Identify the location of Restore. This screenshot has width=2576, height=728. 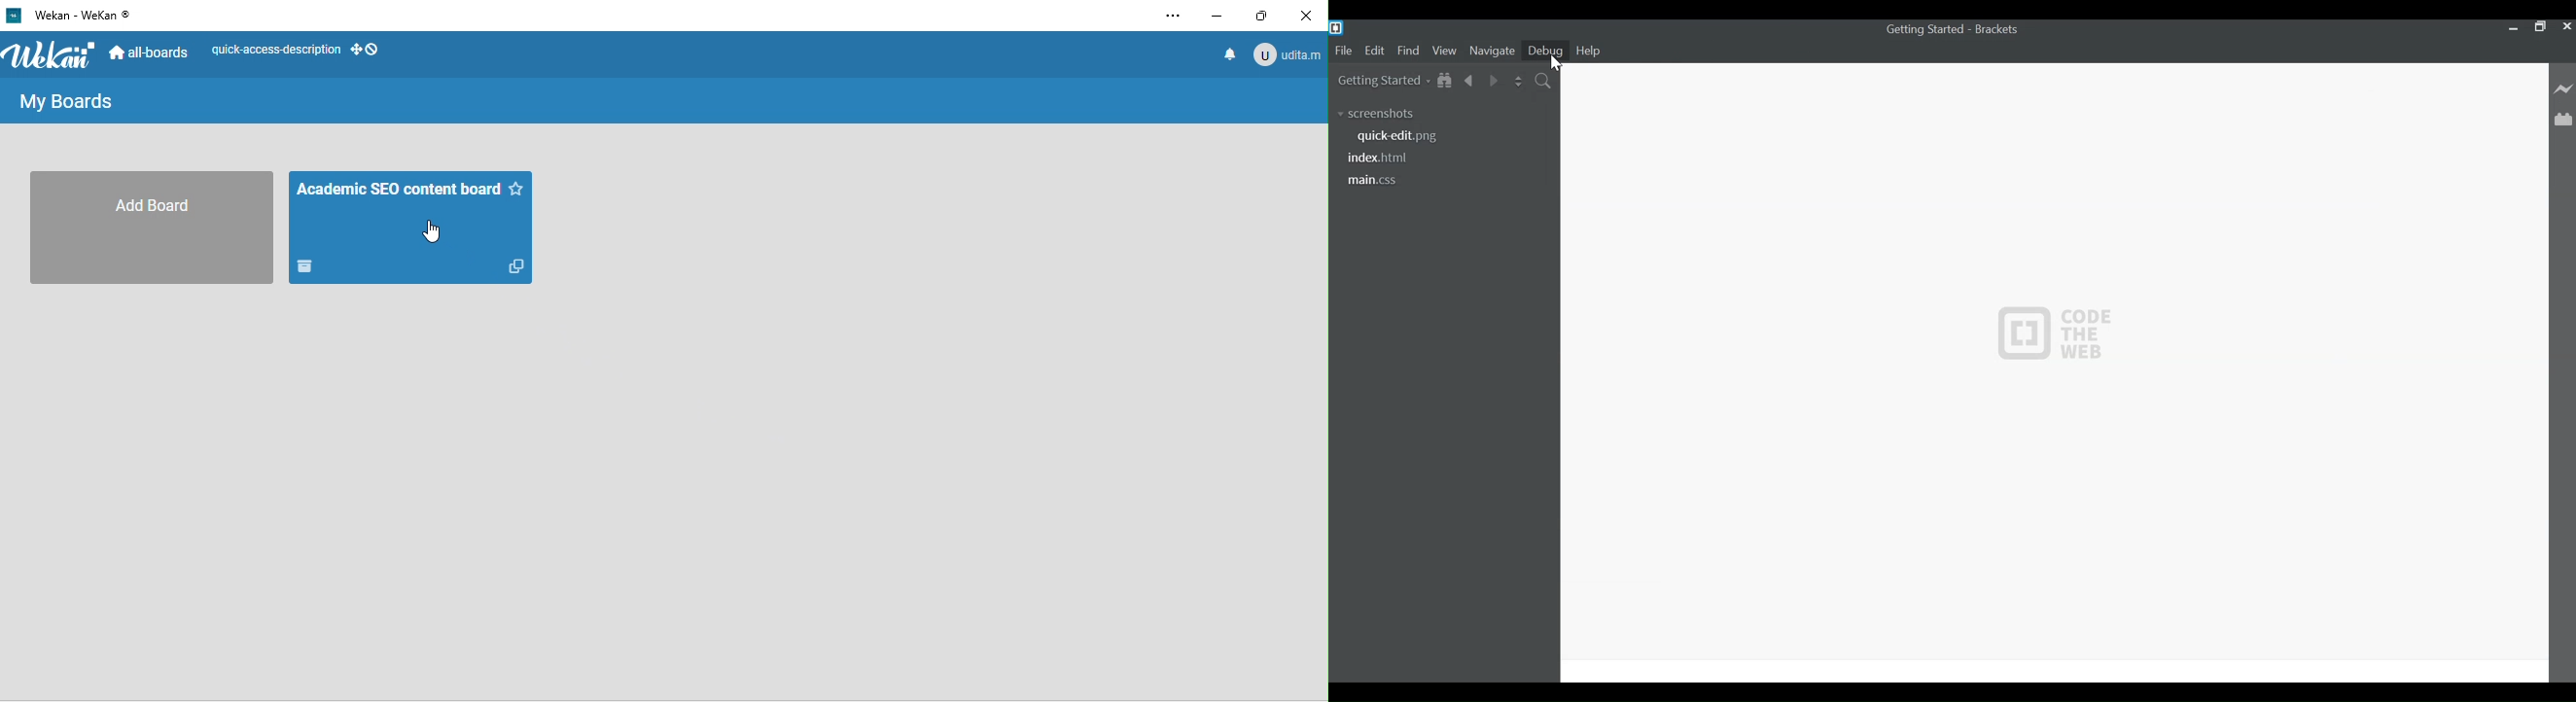
(2540, 27).